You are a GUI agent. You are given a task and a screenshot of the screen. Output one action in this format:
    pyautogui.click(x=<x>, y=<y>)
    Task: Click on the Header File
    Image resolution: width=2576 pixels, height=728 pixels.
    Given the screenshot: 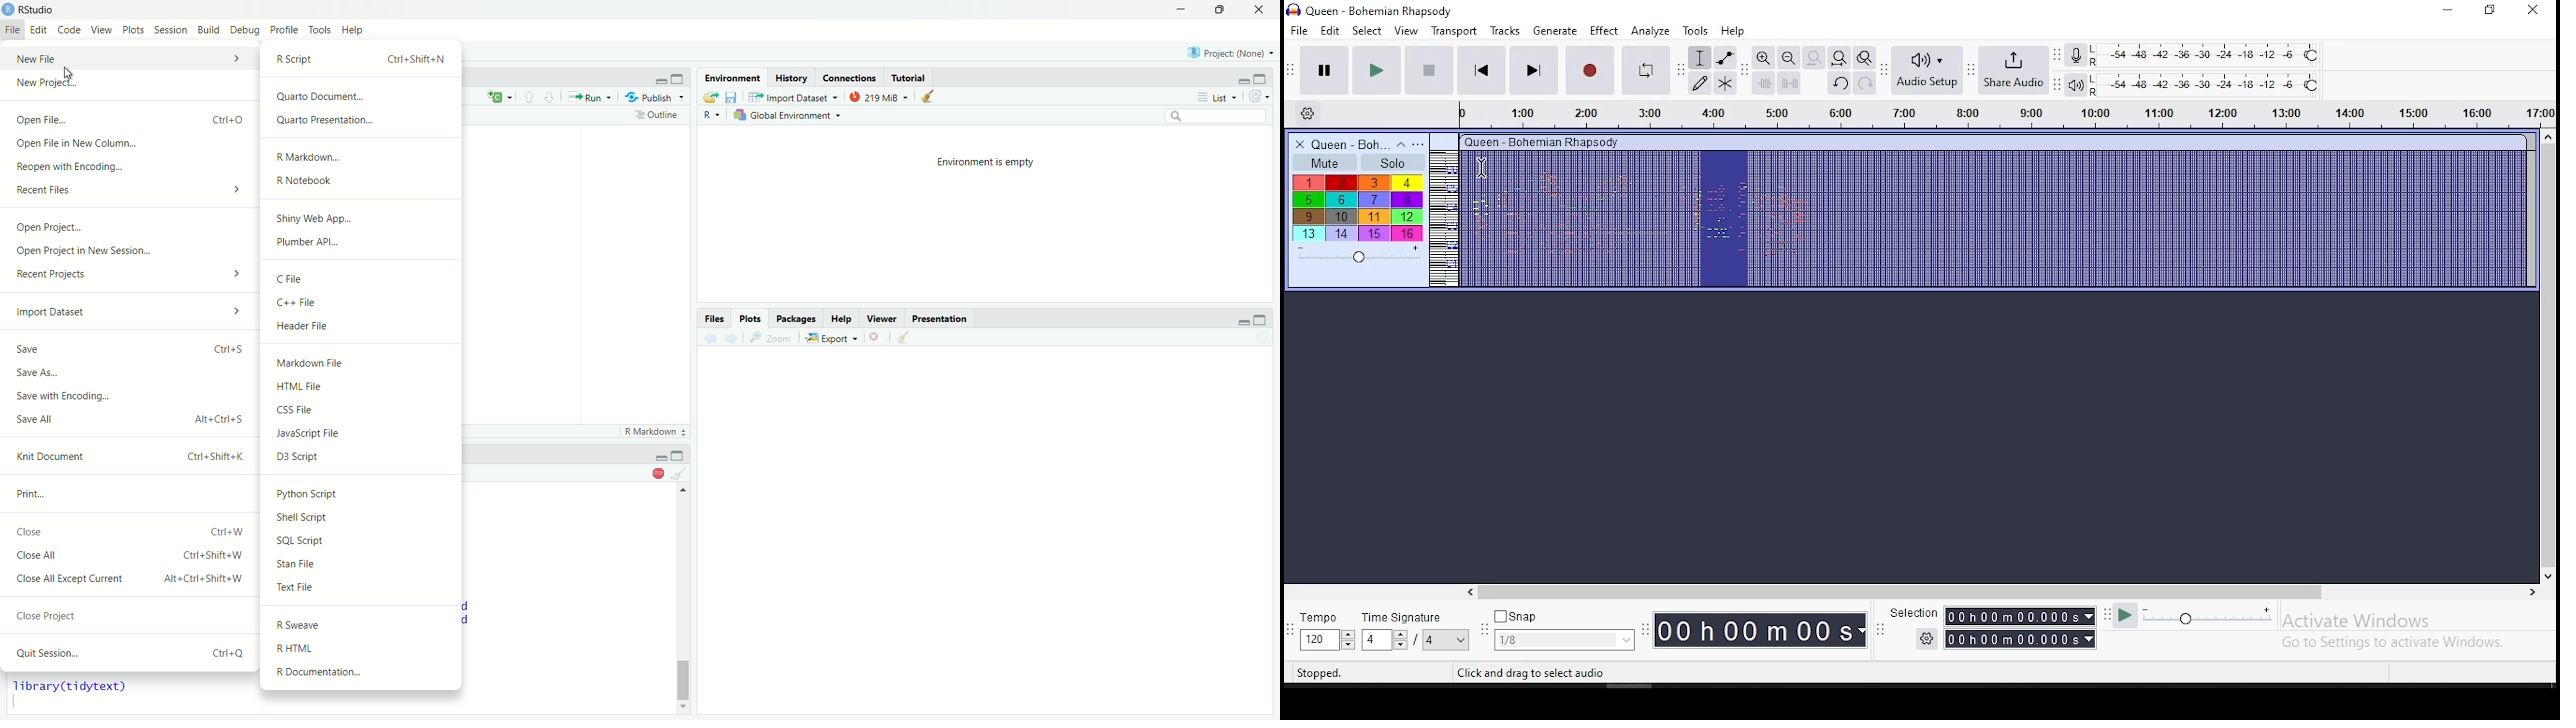 What is the action you would take?
    pyautogui.click(x=363, y=326)
    